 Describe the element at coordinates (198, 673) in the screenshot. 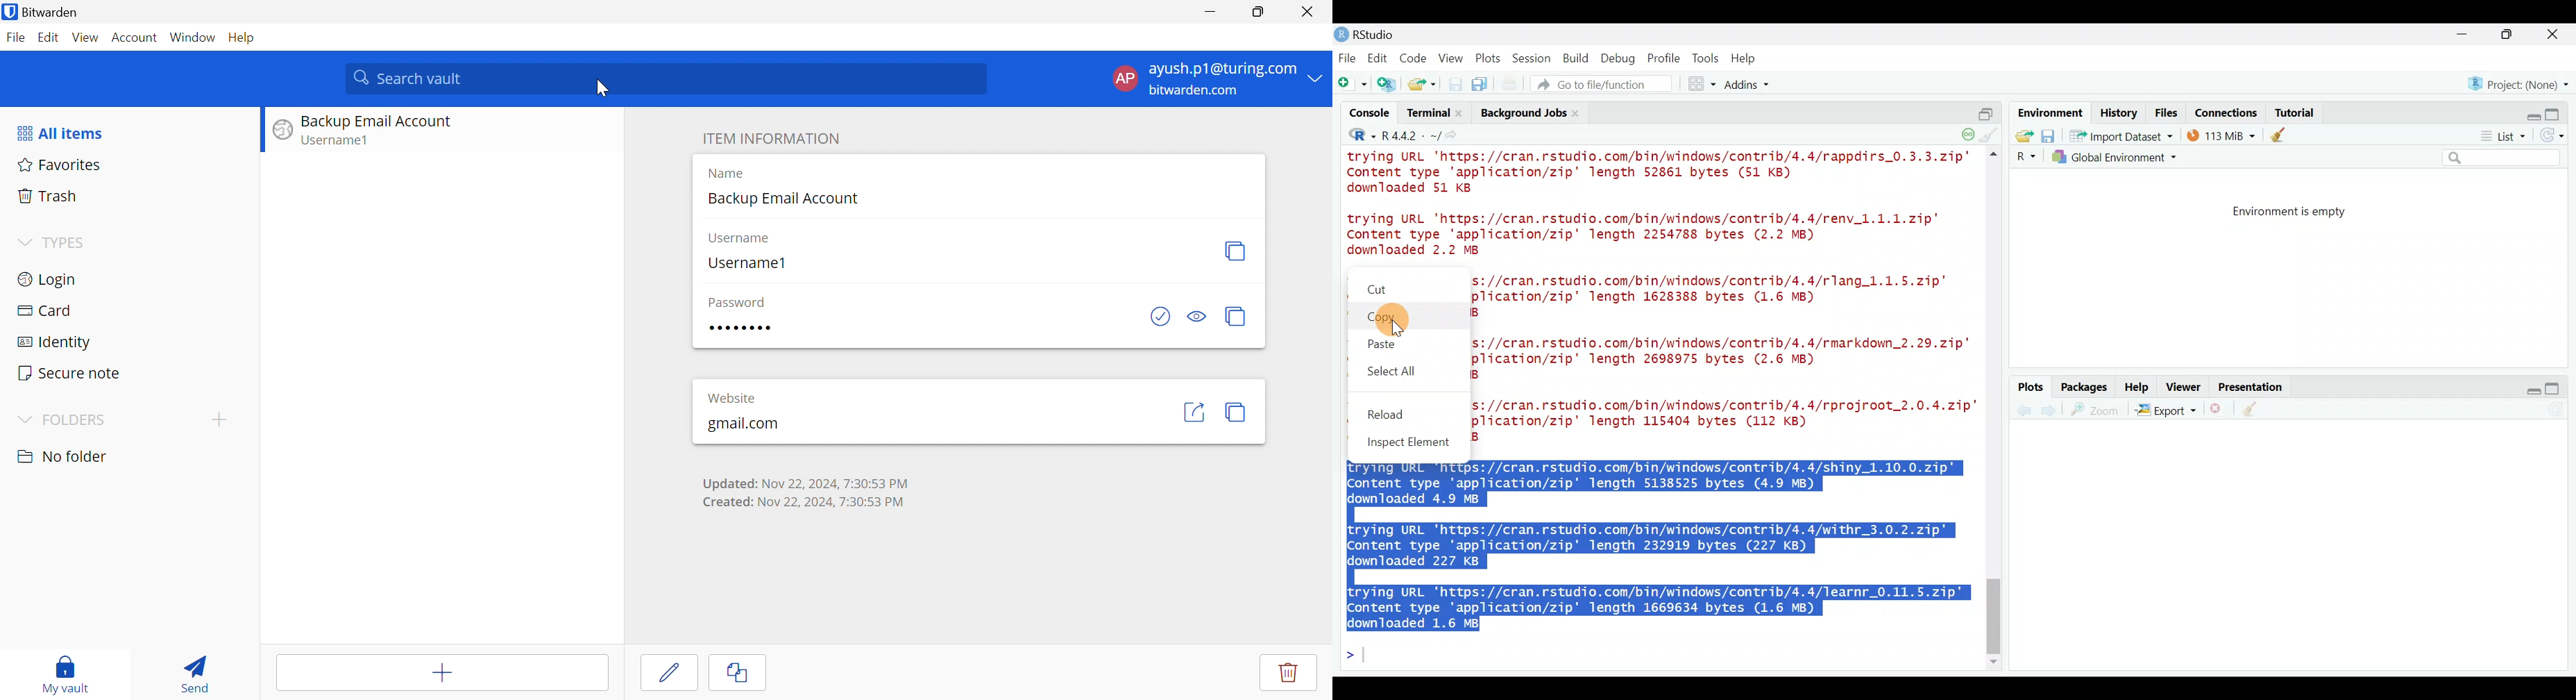

I see `Send` at that location.